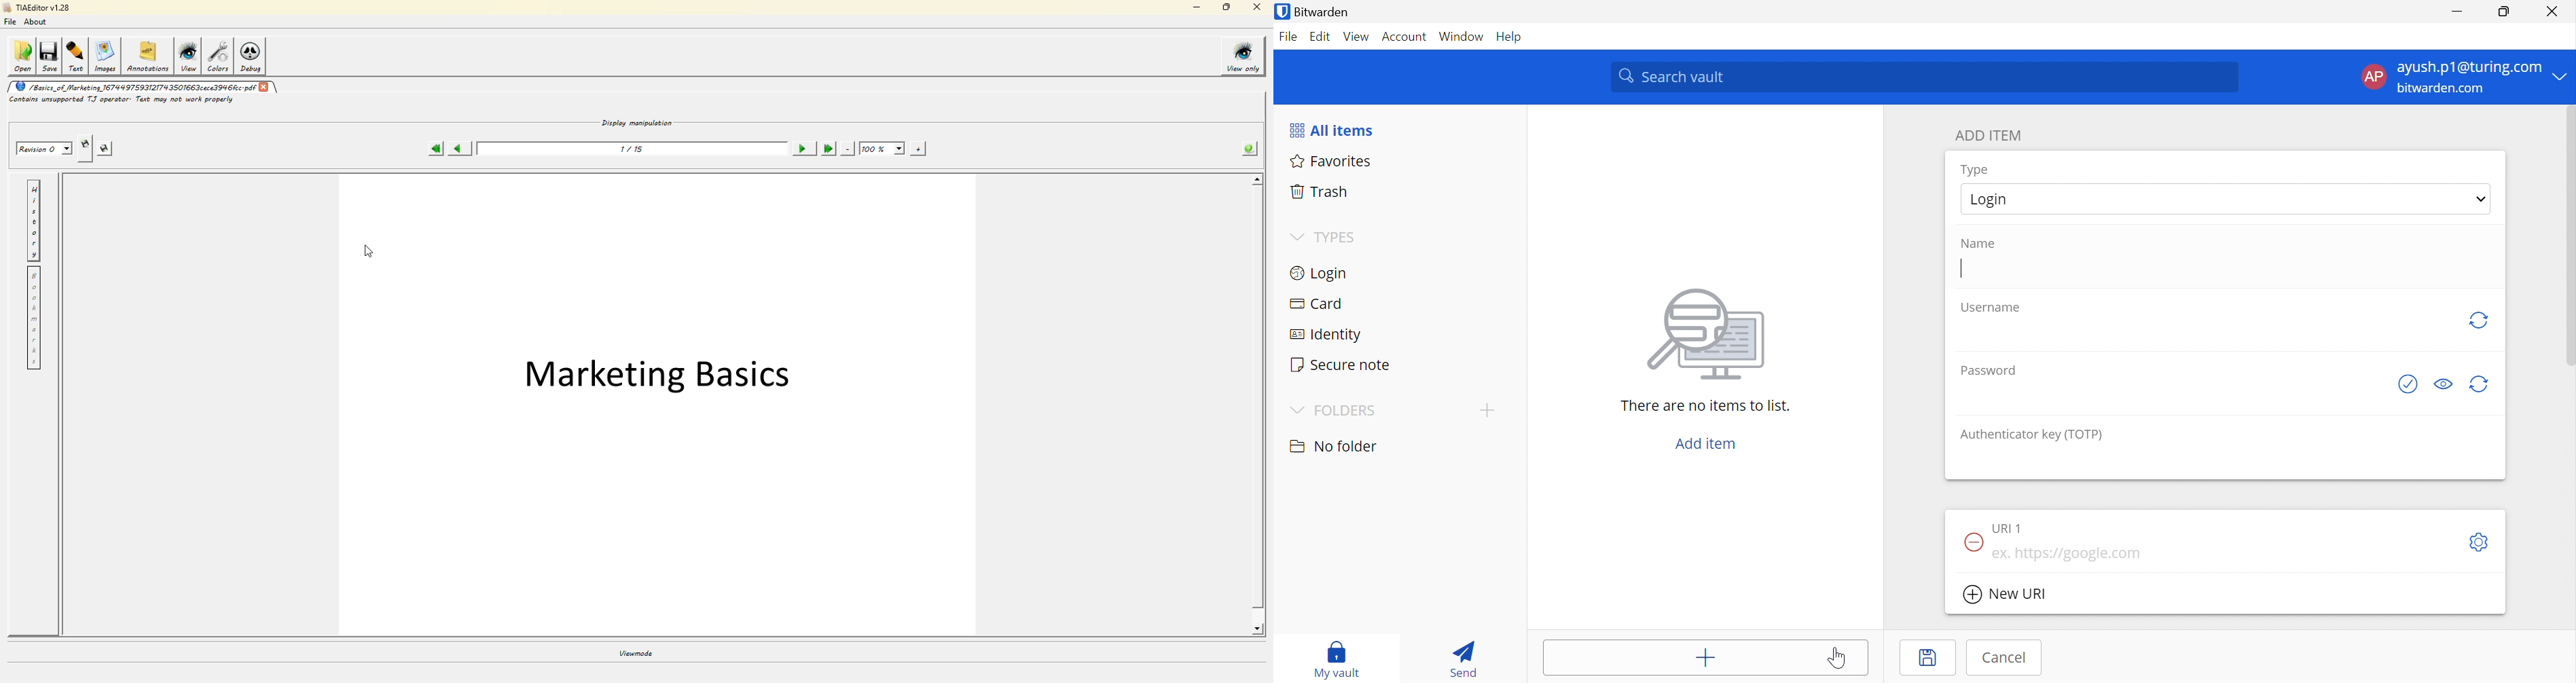 This screenshot has width=2576, height=700. I want to click on maximize, so click(1226, 8).